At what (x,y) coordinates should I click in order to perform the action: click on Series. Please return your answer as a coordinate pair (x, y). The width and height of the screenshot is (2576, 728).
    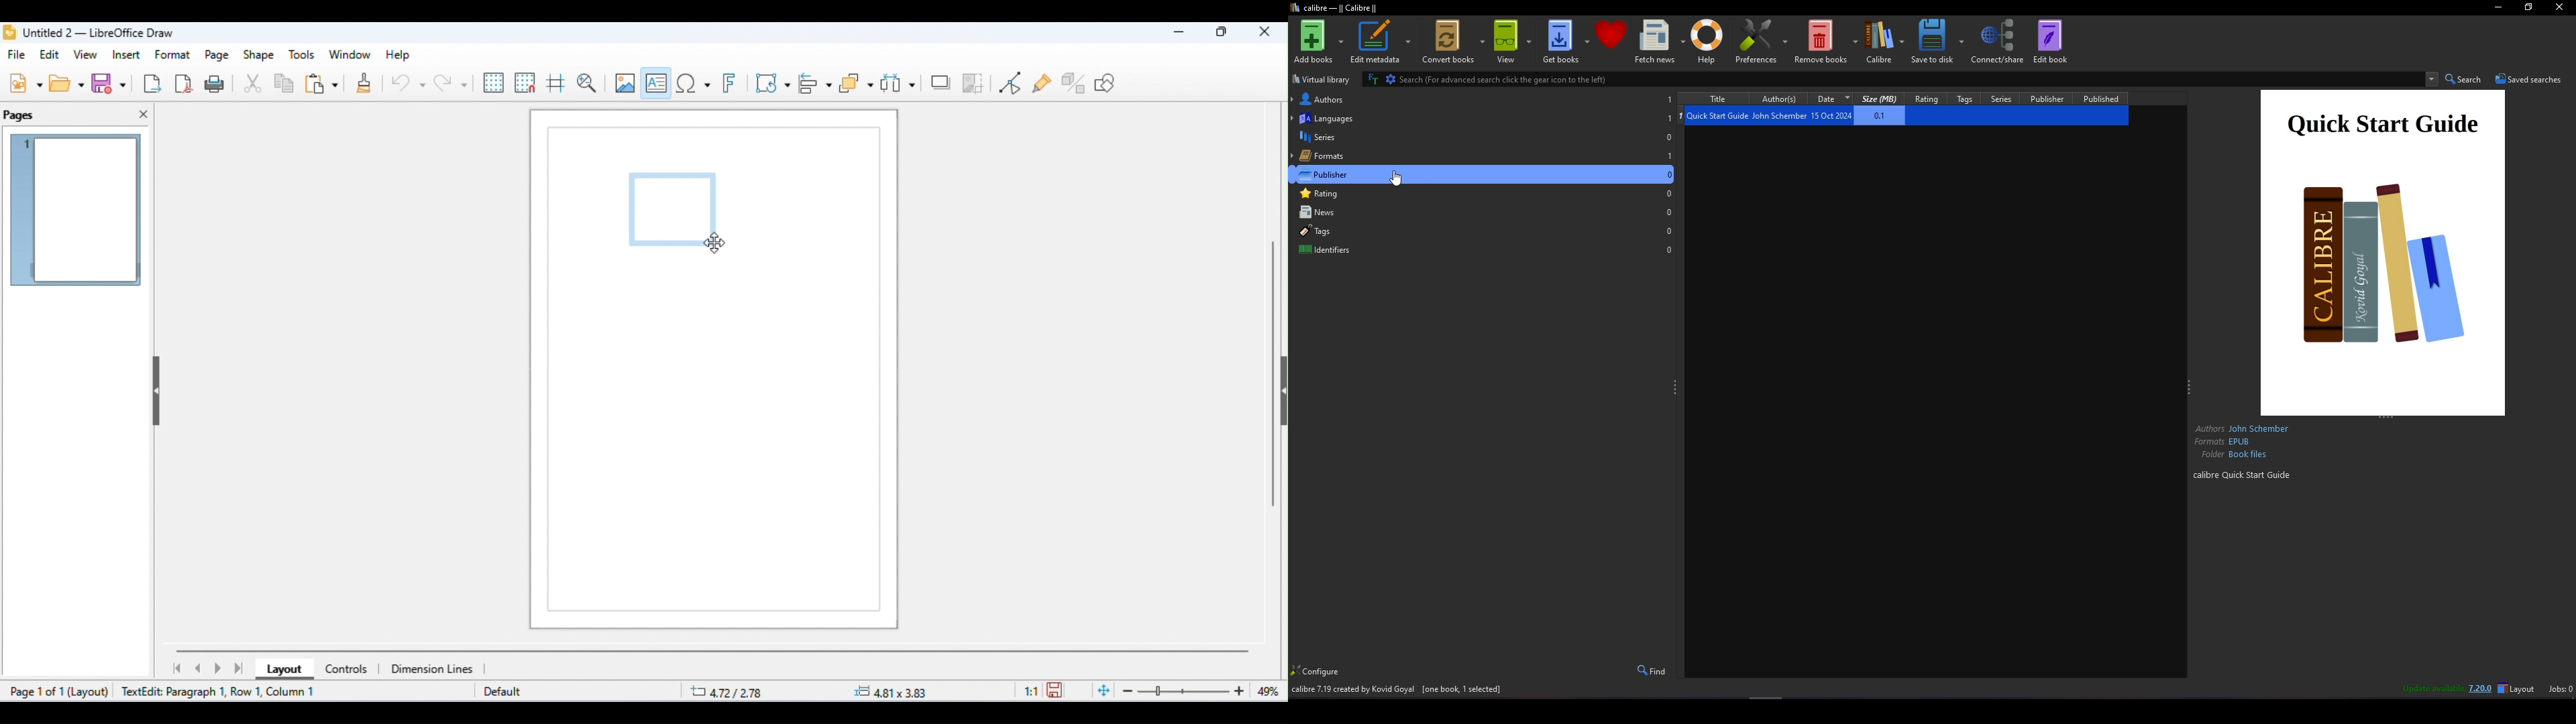
    Looking at the image, I should click on (2003, 99).